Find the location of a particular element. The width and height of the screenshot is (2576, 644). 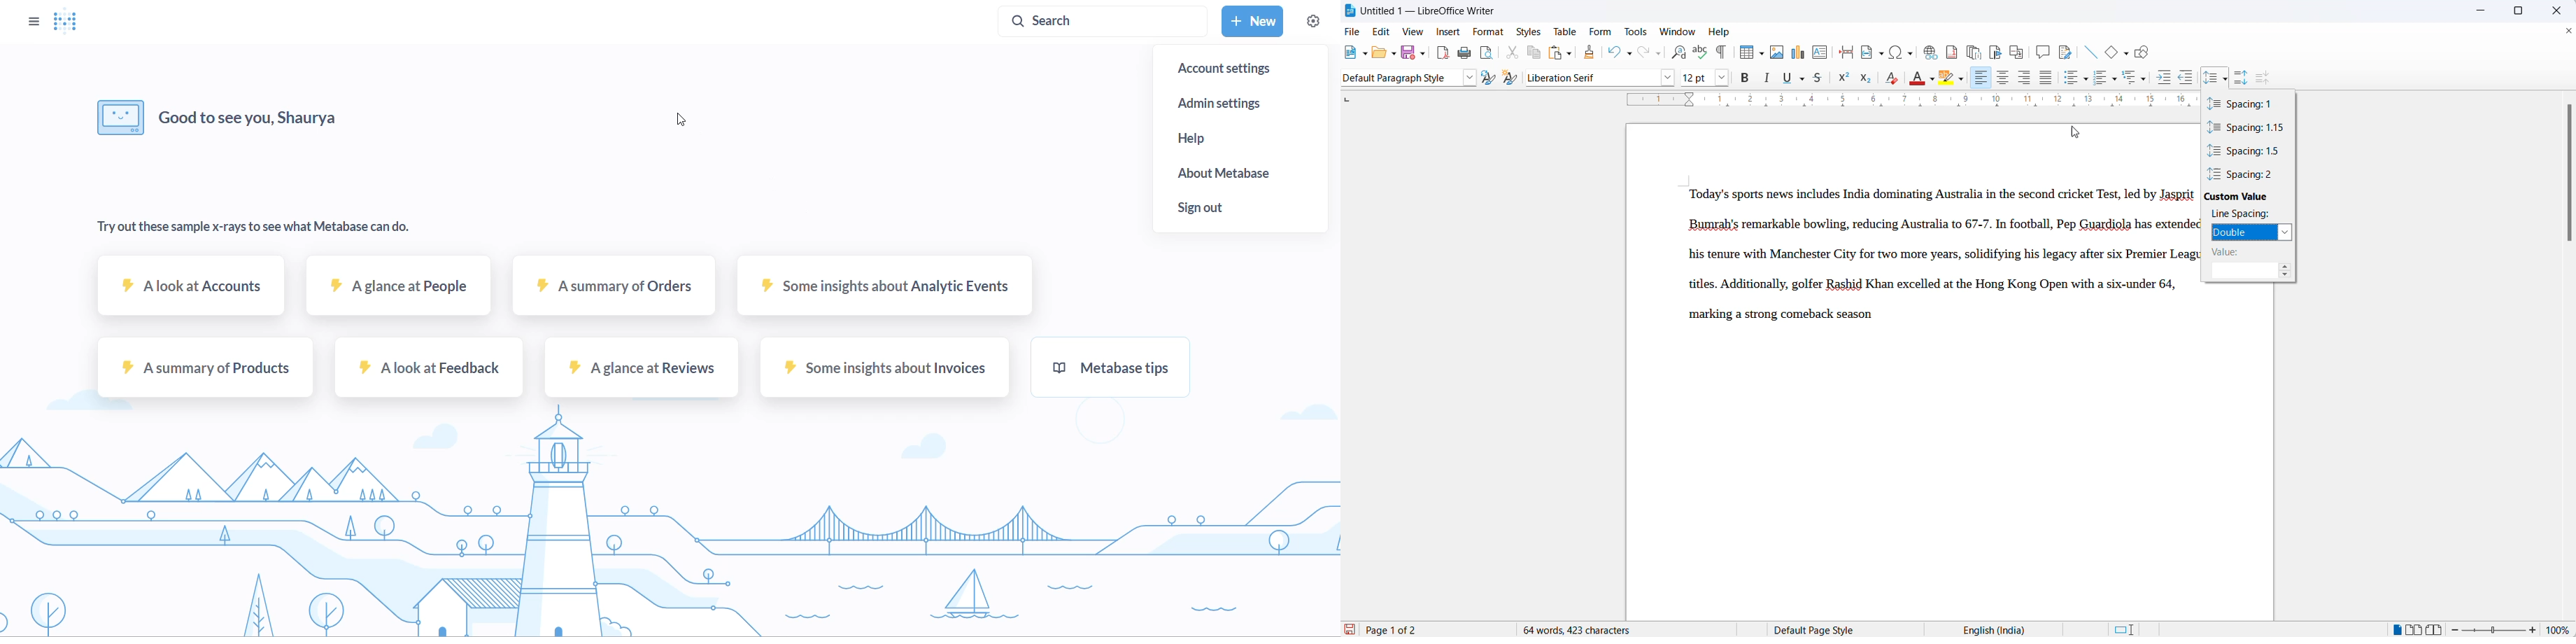

insert table is located at coordinates (1744, 52).